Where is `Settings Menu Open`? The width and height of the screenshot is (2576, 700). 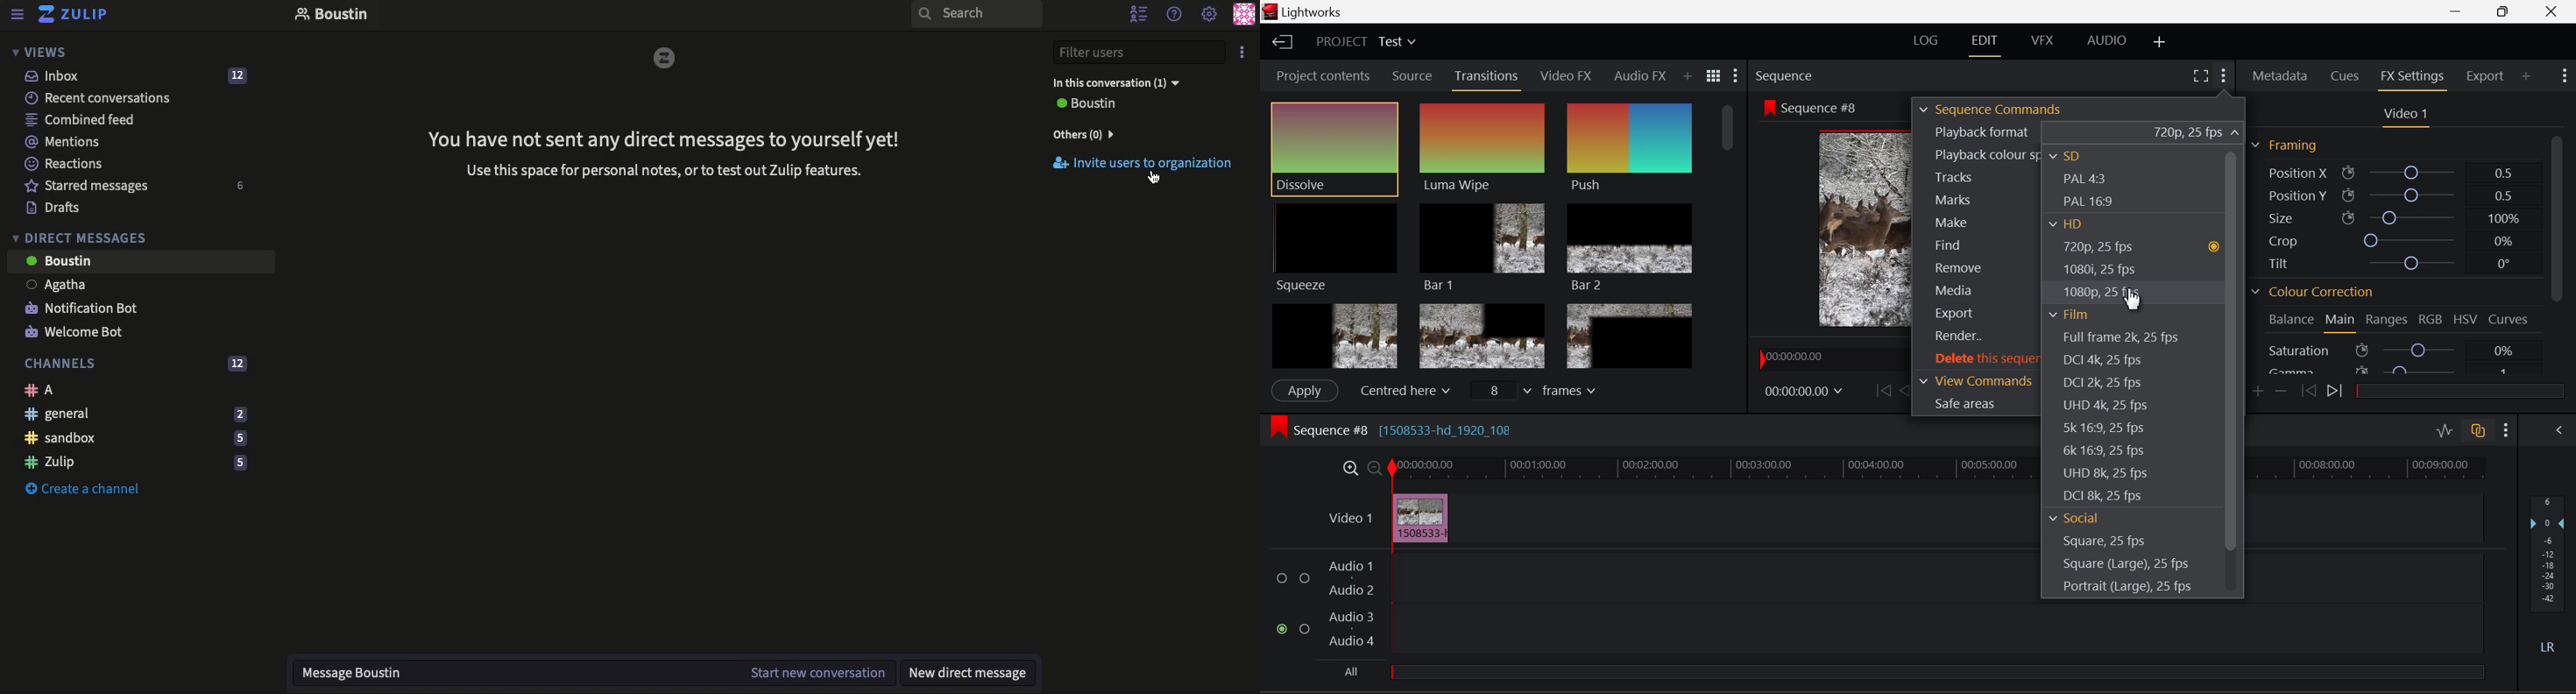
Settings Menu Open is located at coordinates (2223, 73).